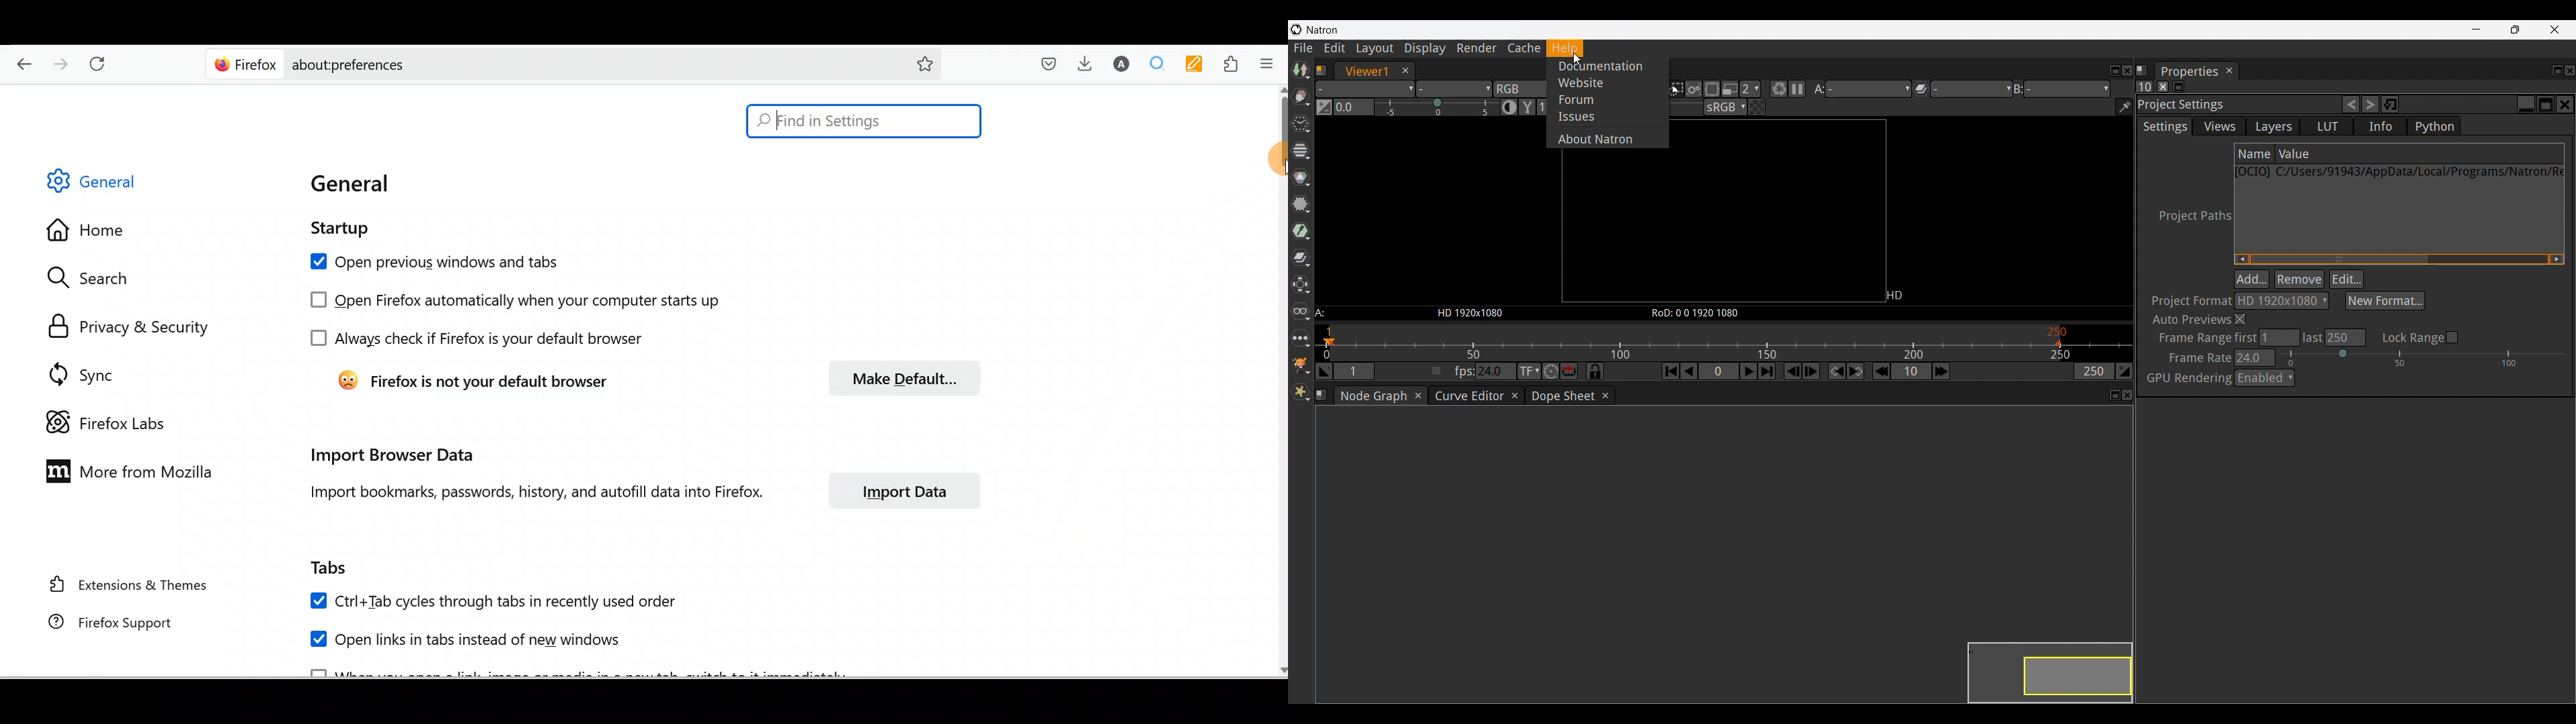  Describe the element at coordinates (2565, 104) in the screenshot. I see `Close projects settings` at that location.